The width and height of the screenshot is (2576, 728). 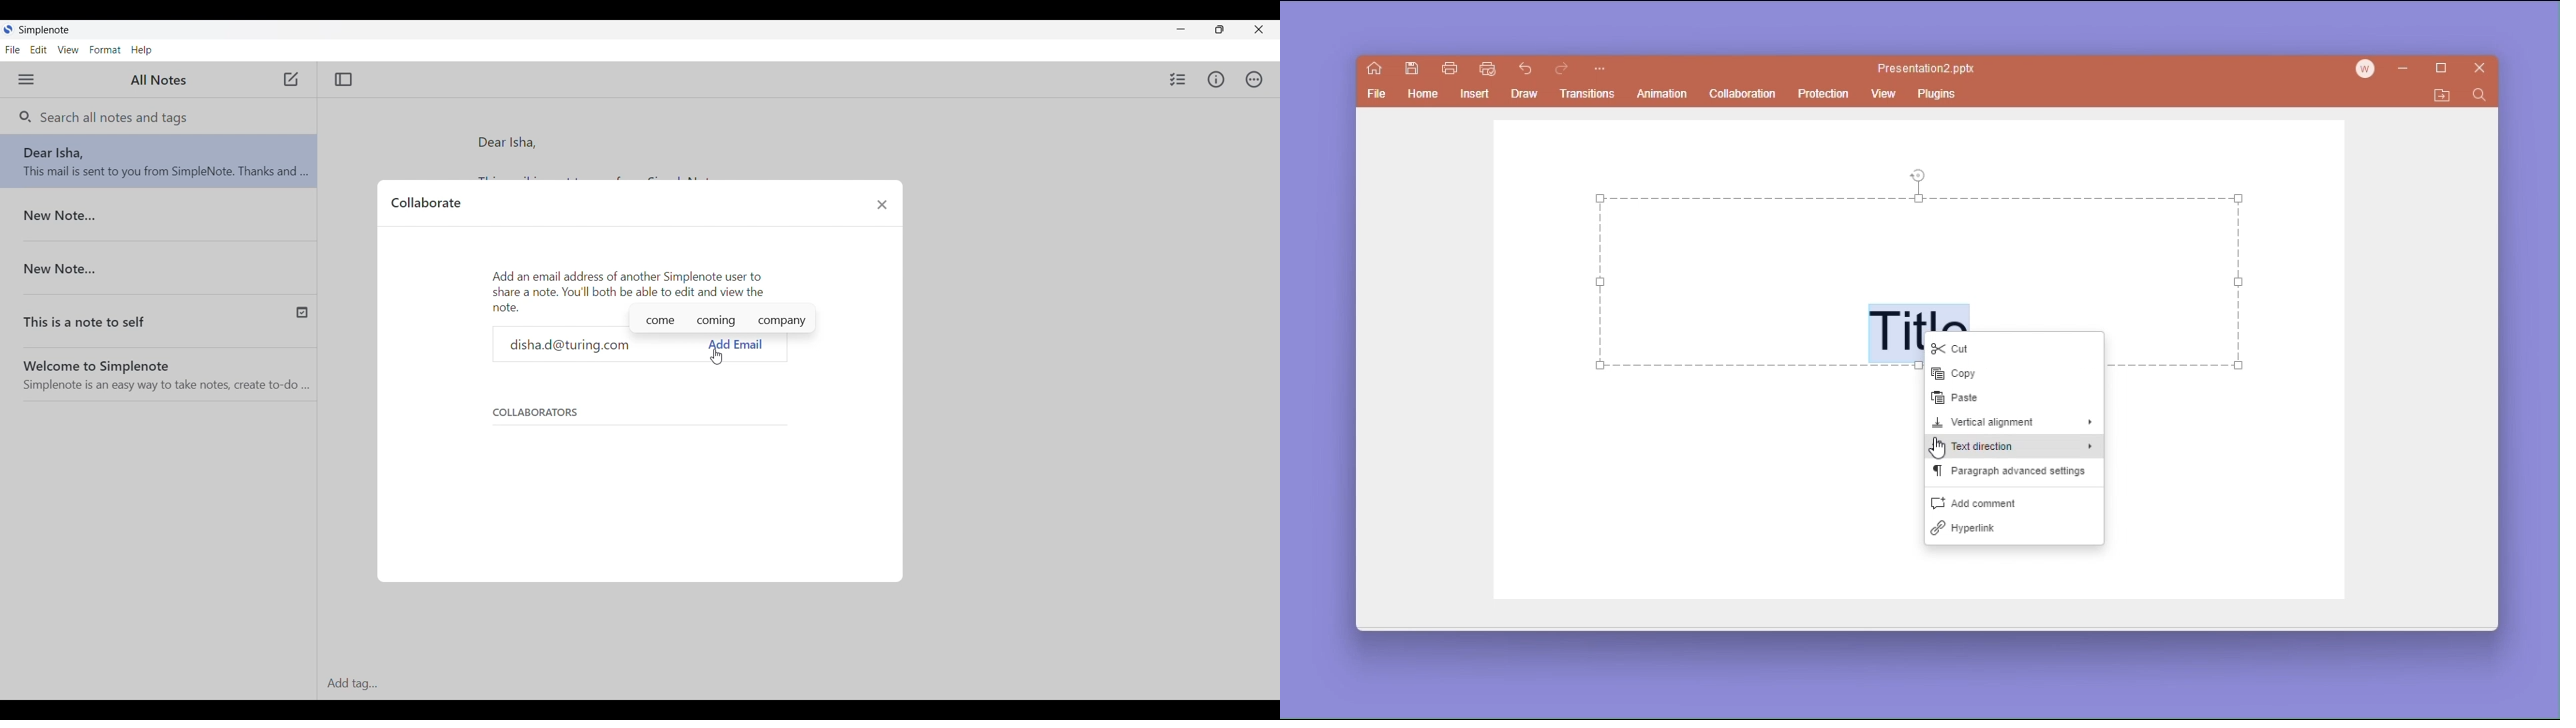 What do you see at coordinates (2007, 399) in the screenshot?
I see `paste` at bounding box center [2007, 399].